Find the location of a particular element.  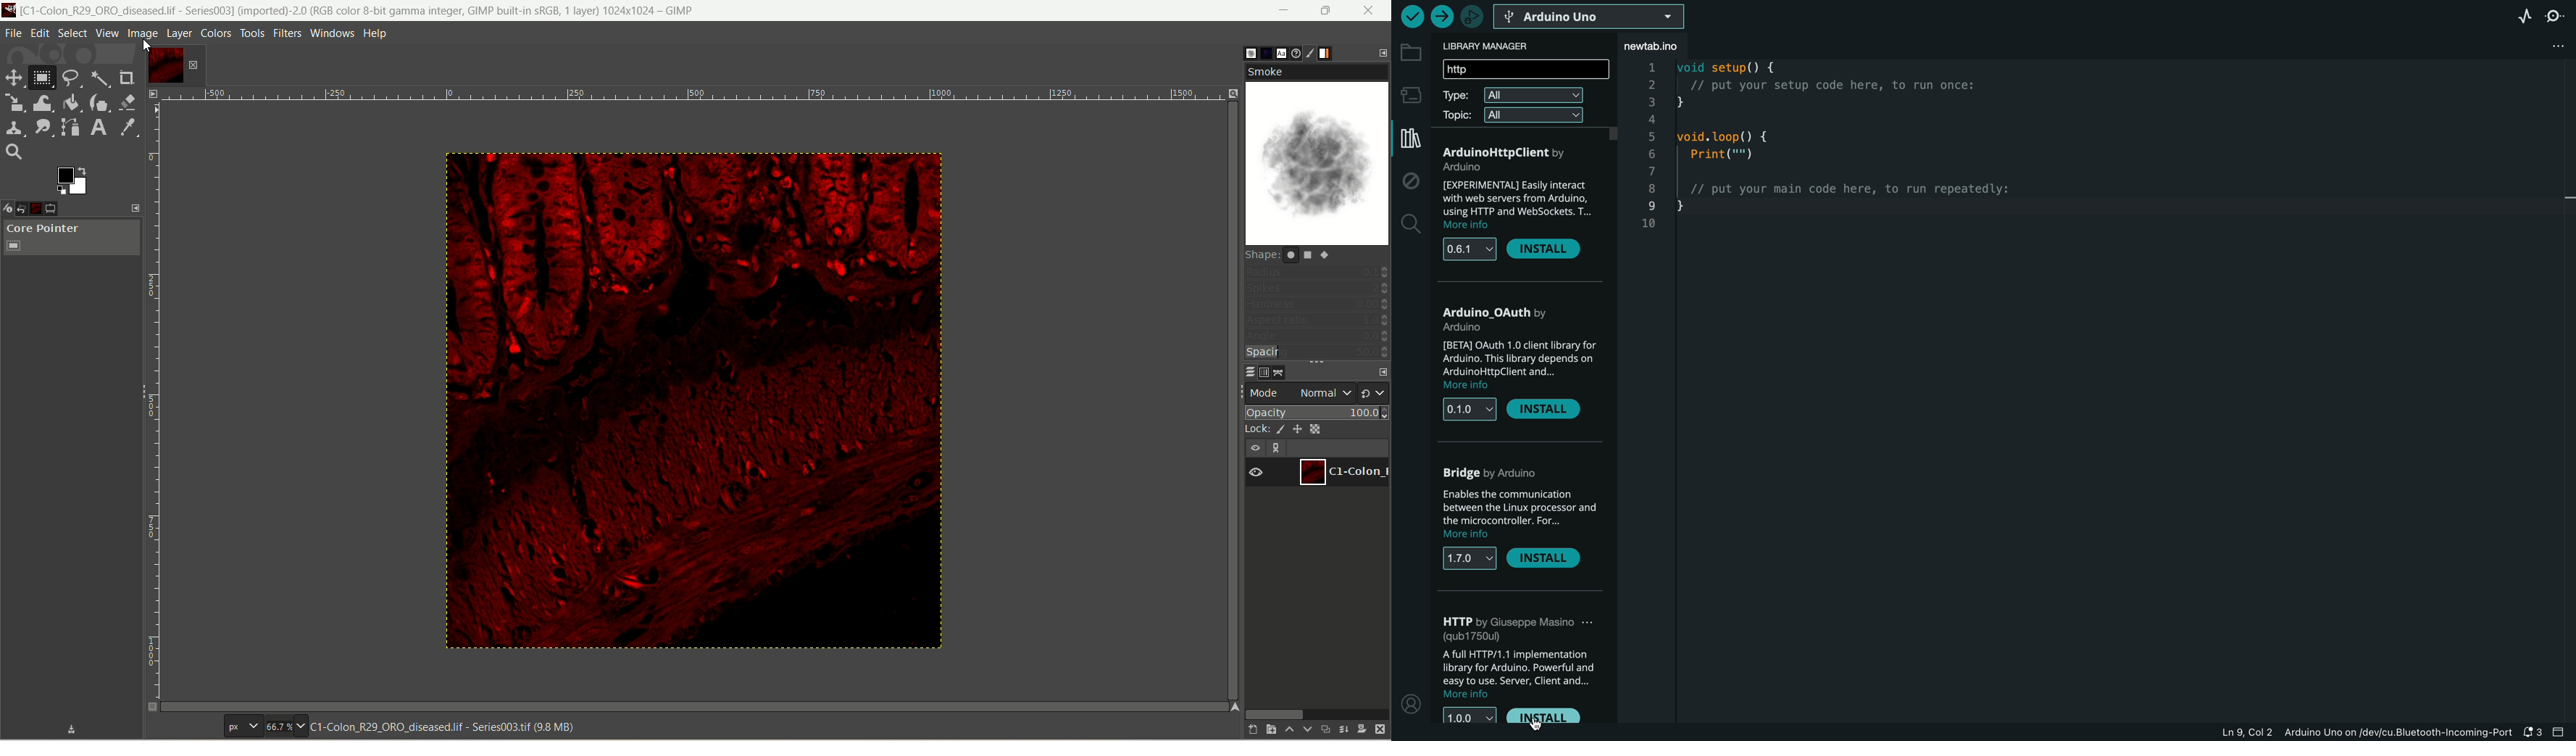

image is located at coordinates (38, 207).